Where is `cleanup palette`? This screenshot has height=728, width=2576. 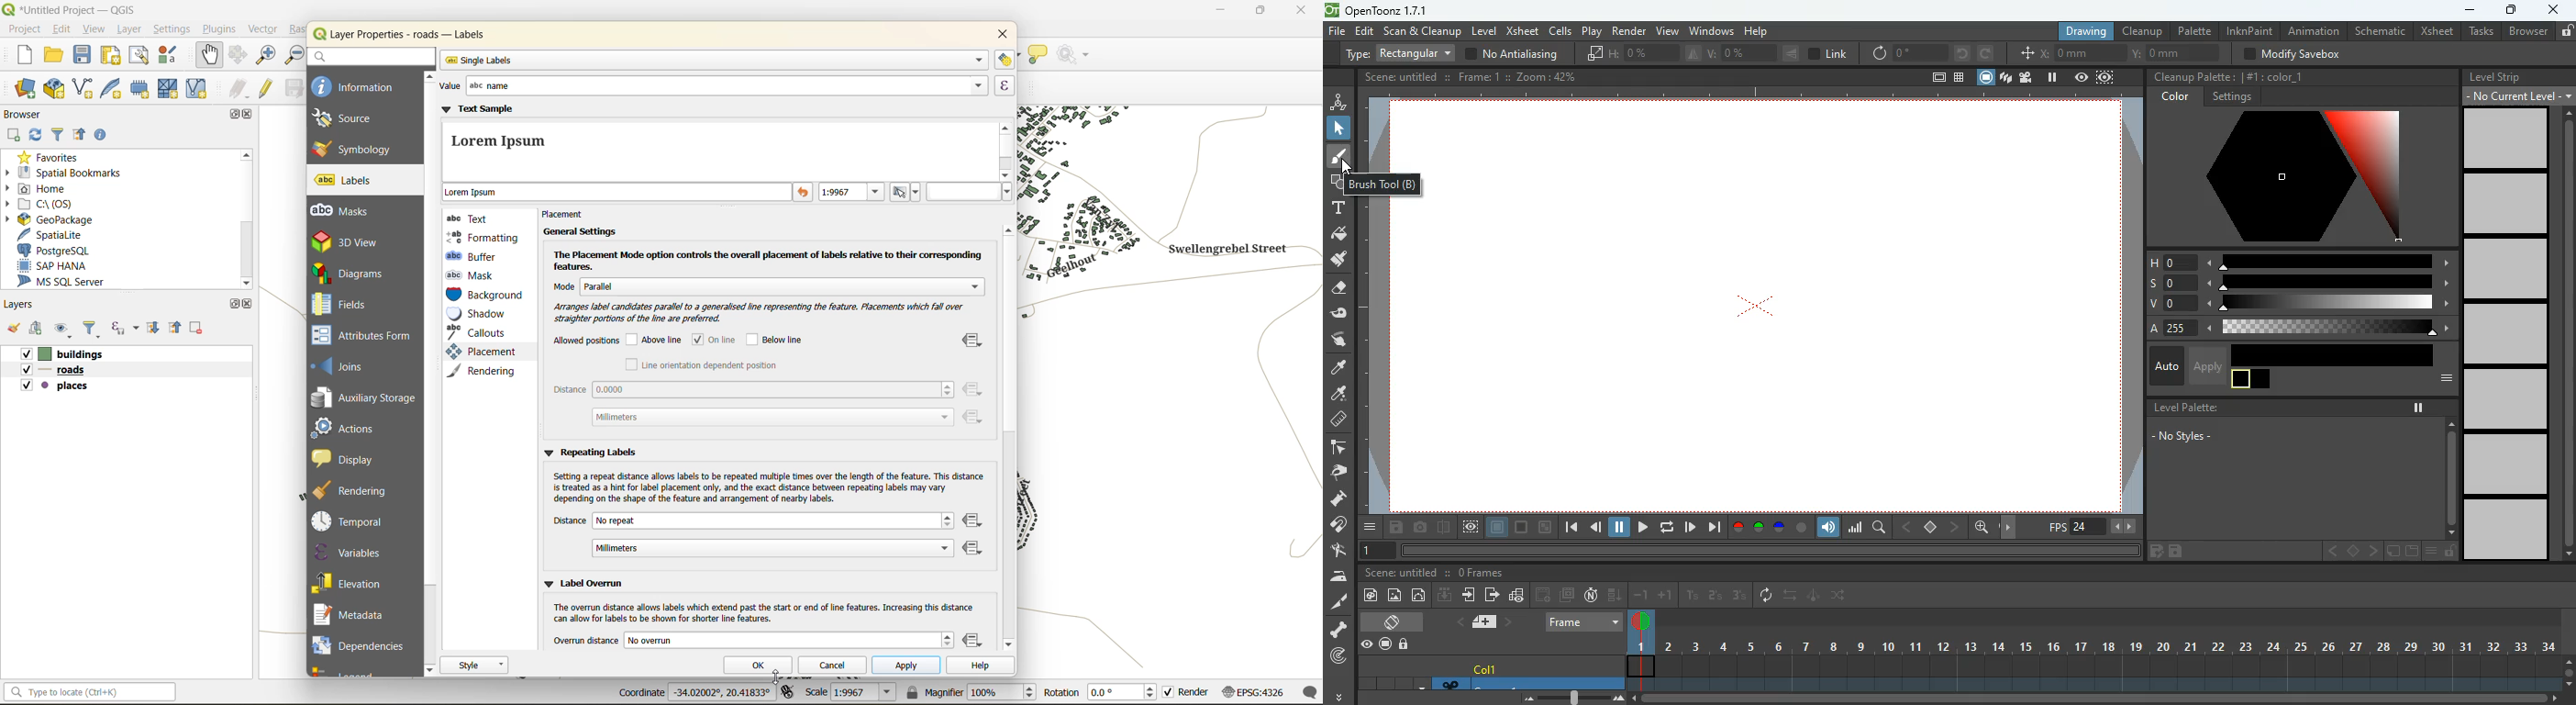 cleanup palette is located at coordinates (2192, 77).